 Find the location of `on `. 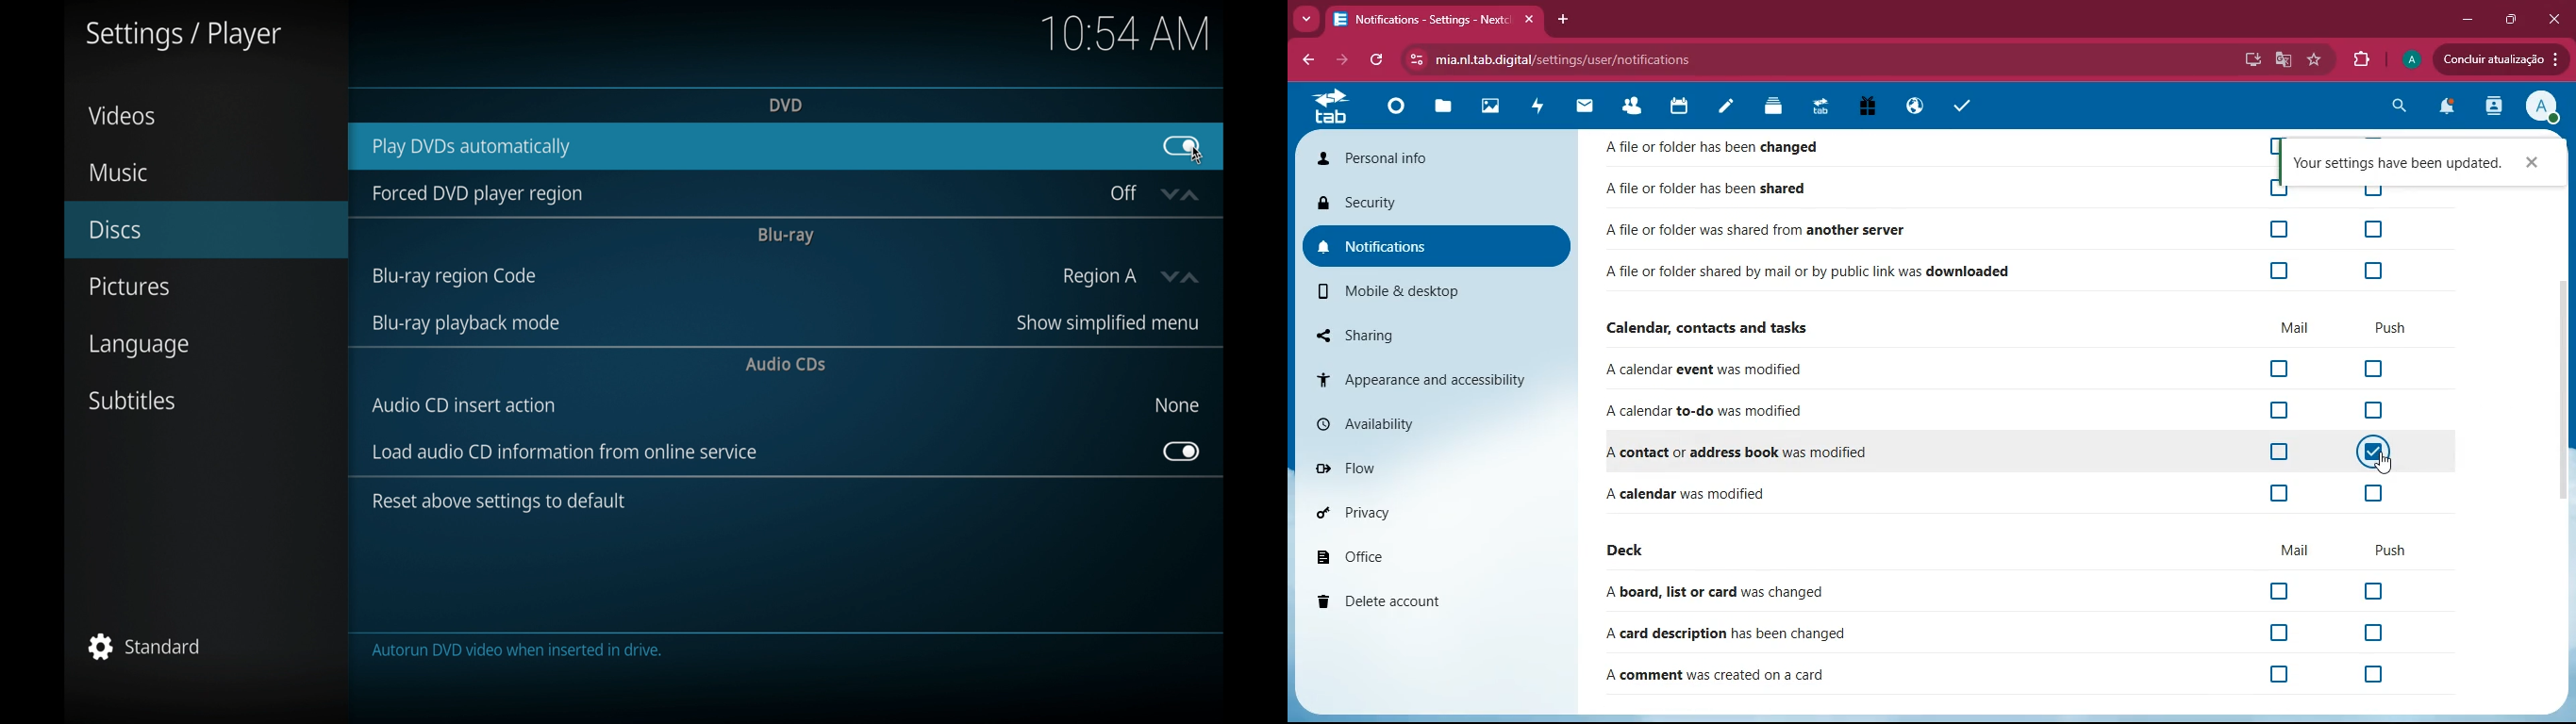

on  is located at coordinates (2374, 450).